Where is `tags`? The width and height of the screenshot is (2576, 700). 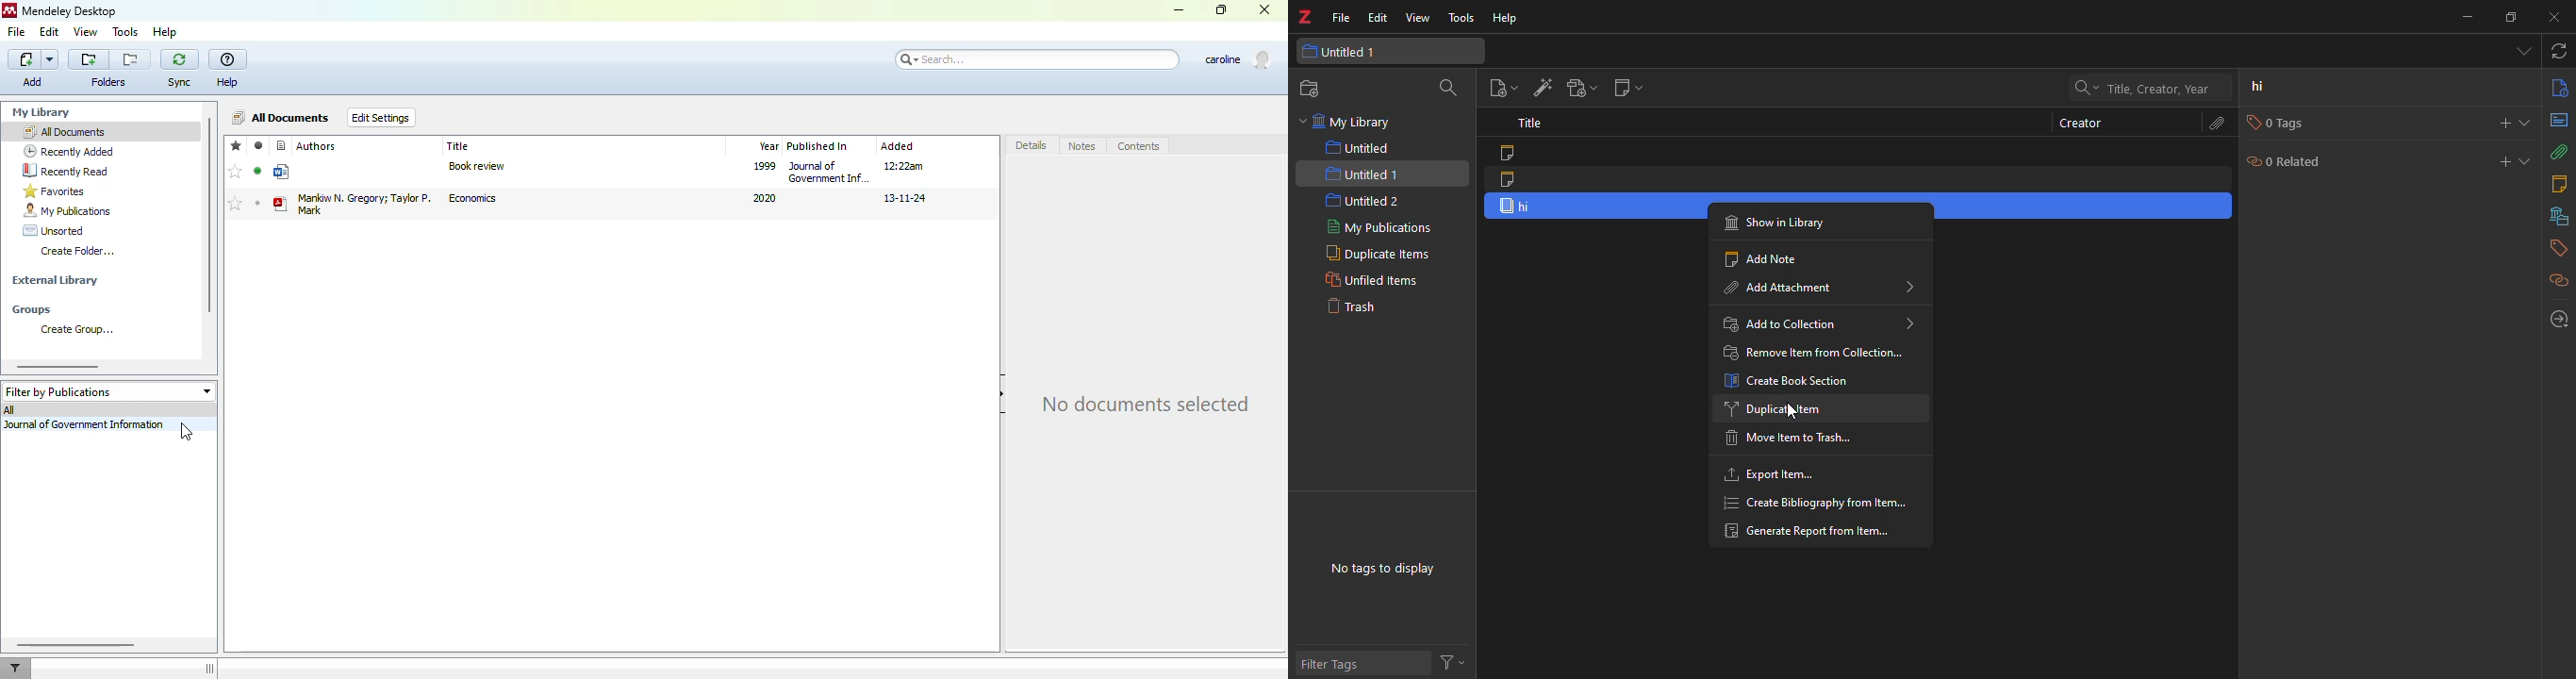
tags is located at coordinates (2556, 251).